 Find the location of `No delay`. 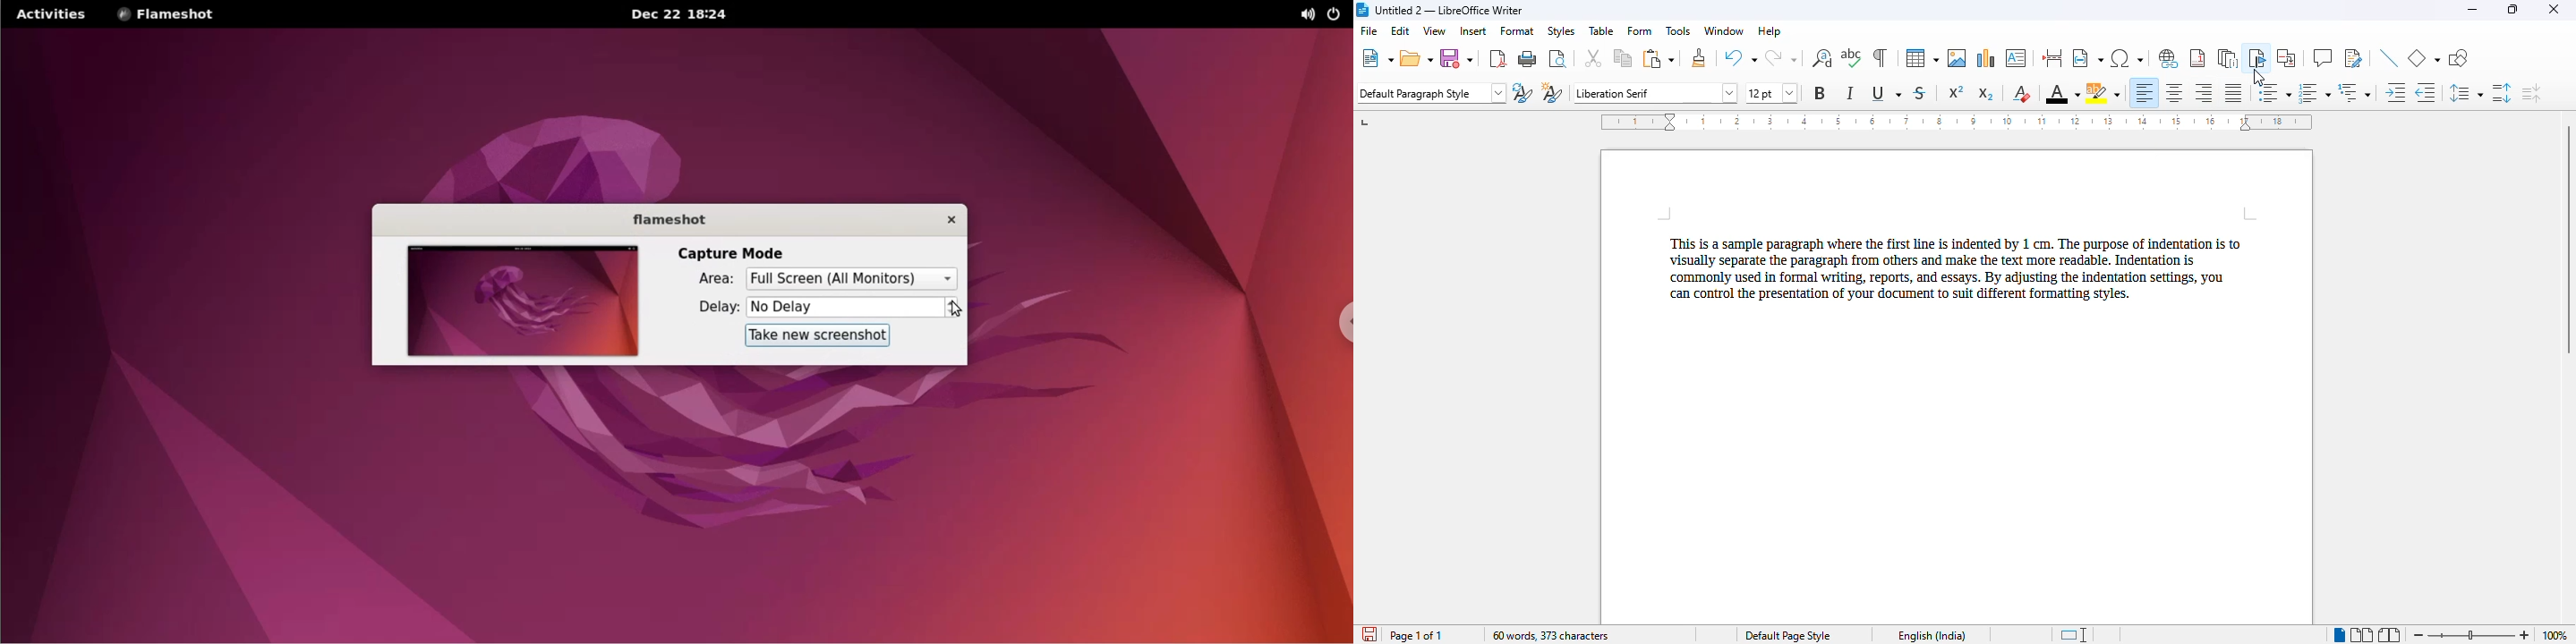

No delay is located at coordinates (847, 306).